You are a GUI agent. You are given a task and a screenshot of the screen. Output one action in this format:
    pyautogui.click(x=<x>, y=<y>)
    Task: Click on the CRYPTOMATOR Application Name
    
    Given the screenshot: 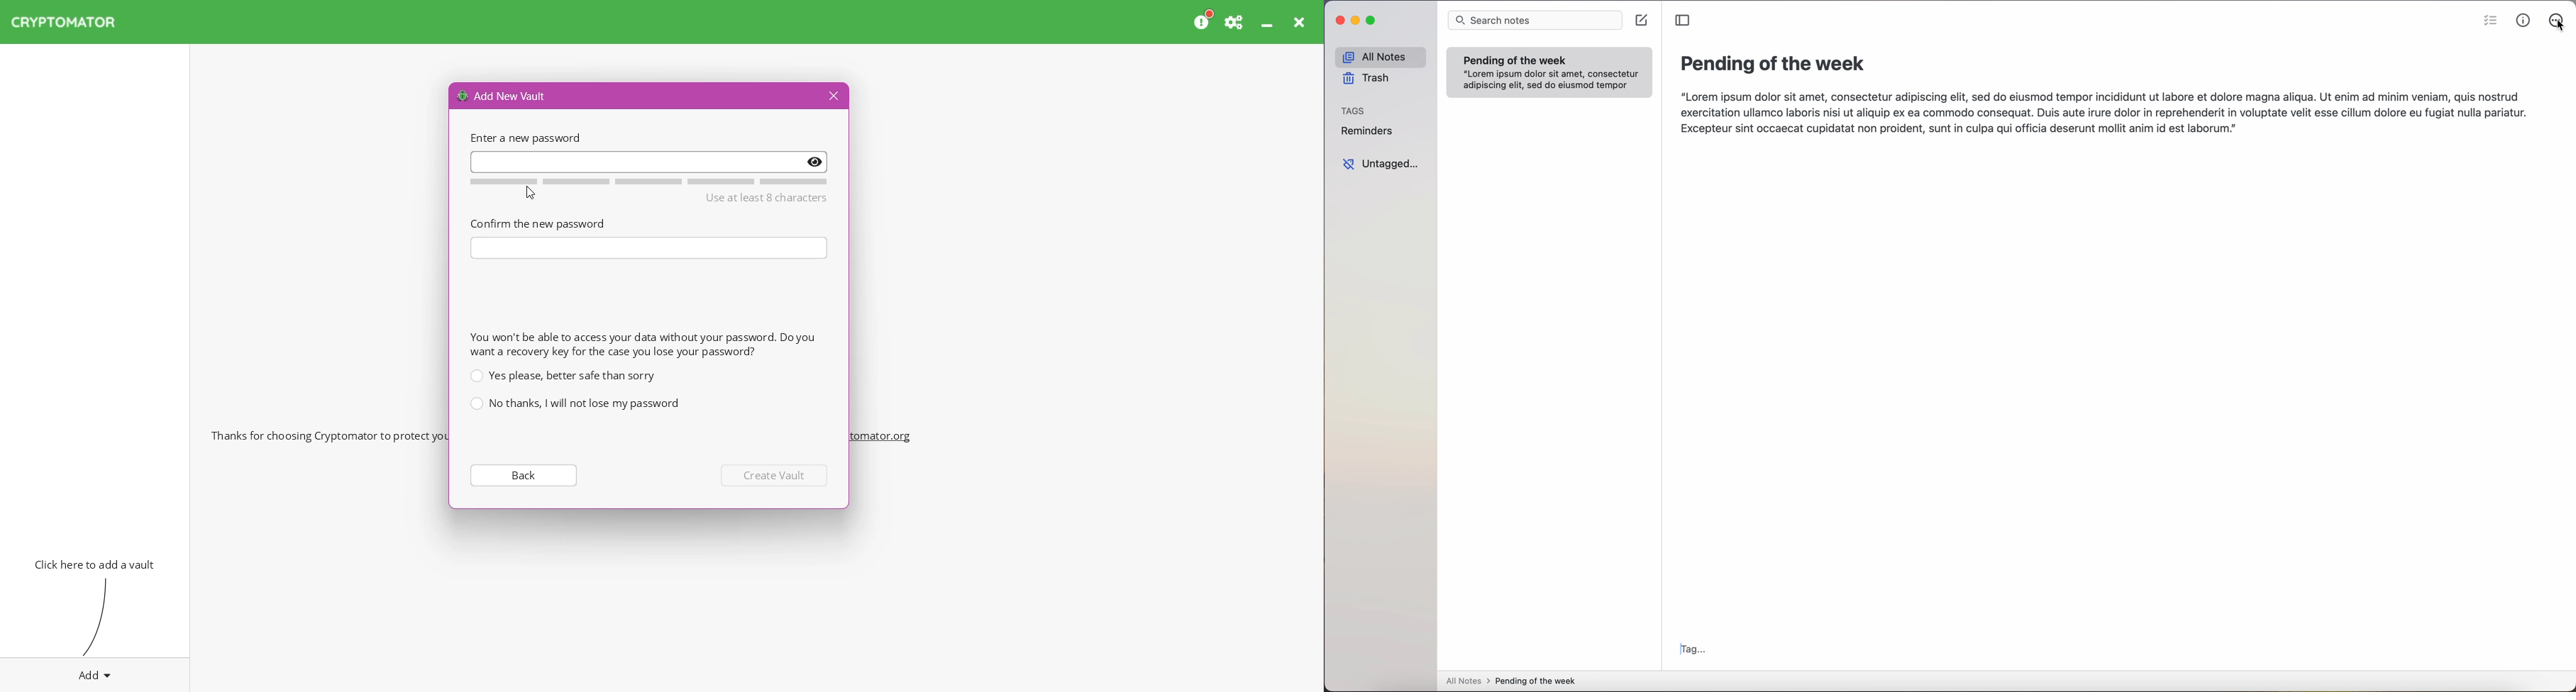 What is the action you would take?
    pyautogui.click(x=70, y=22)
    